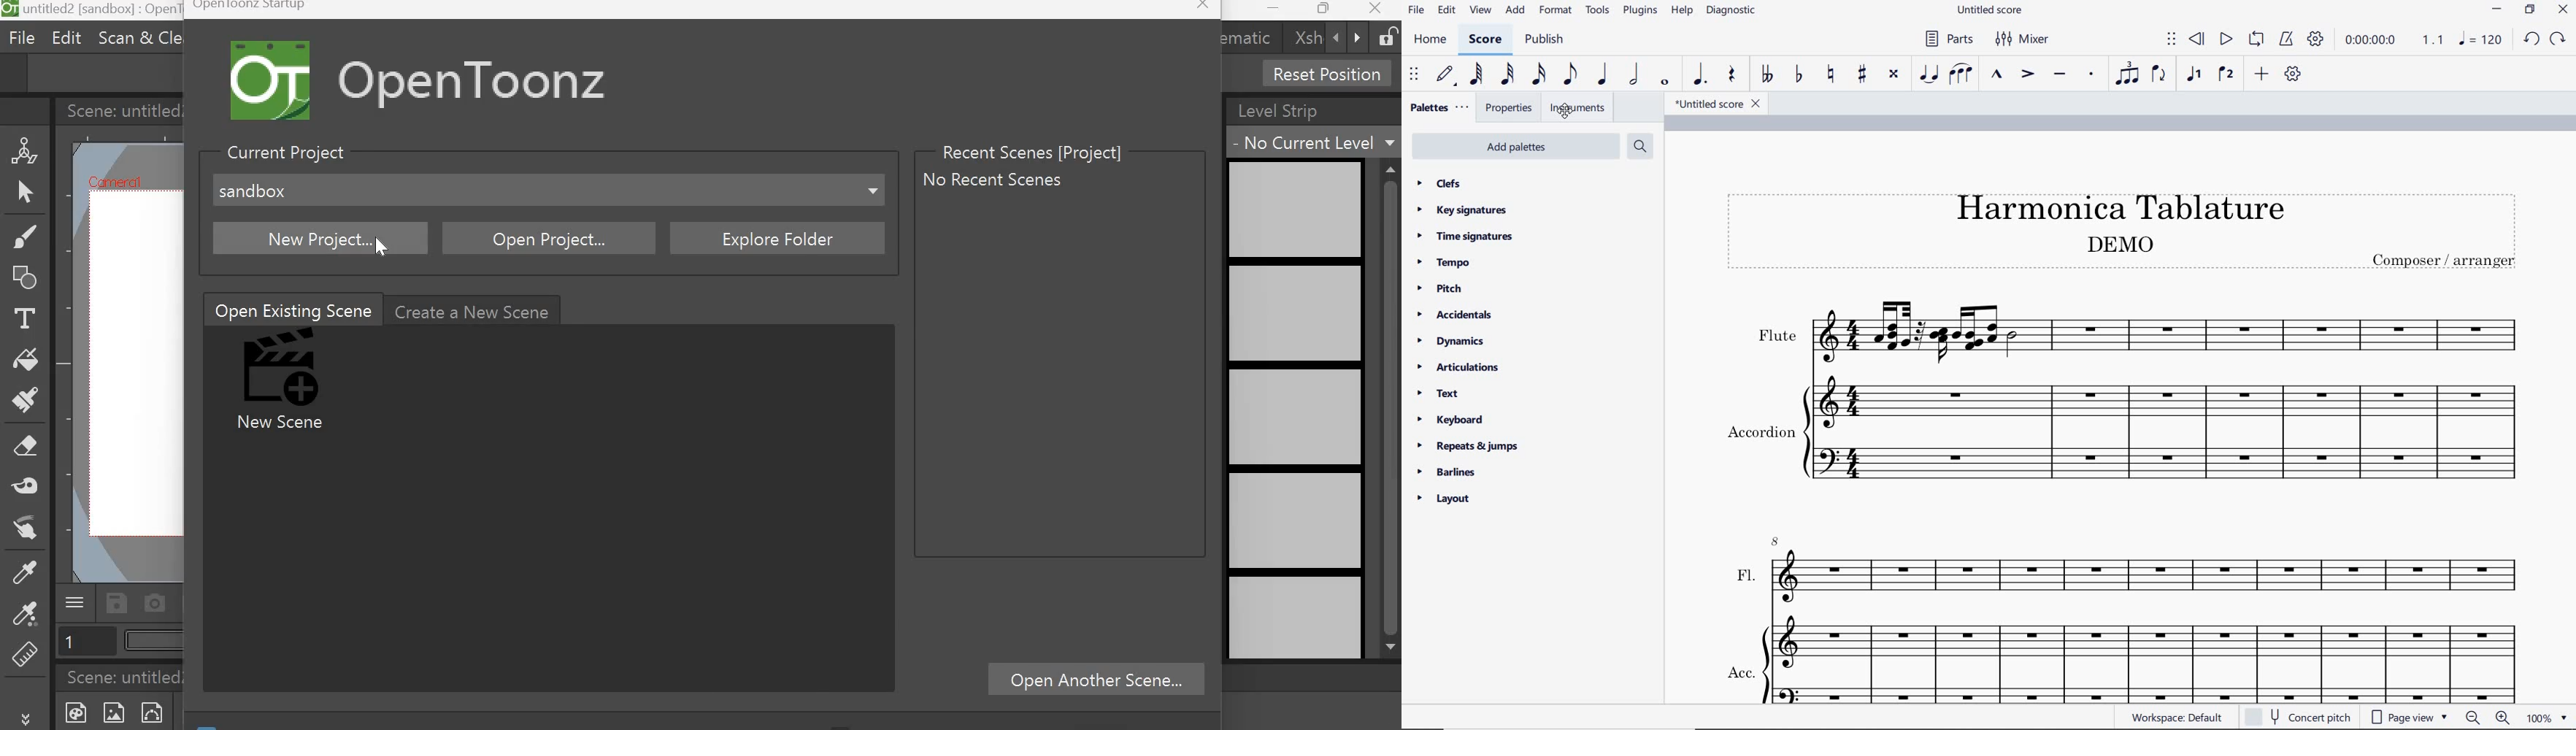 This screenshot has height=756, width=2576. What do you see at coordinates (1555, 11) in the screenshot?
I see `FORMAT` at bounding box center [1555, 11].